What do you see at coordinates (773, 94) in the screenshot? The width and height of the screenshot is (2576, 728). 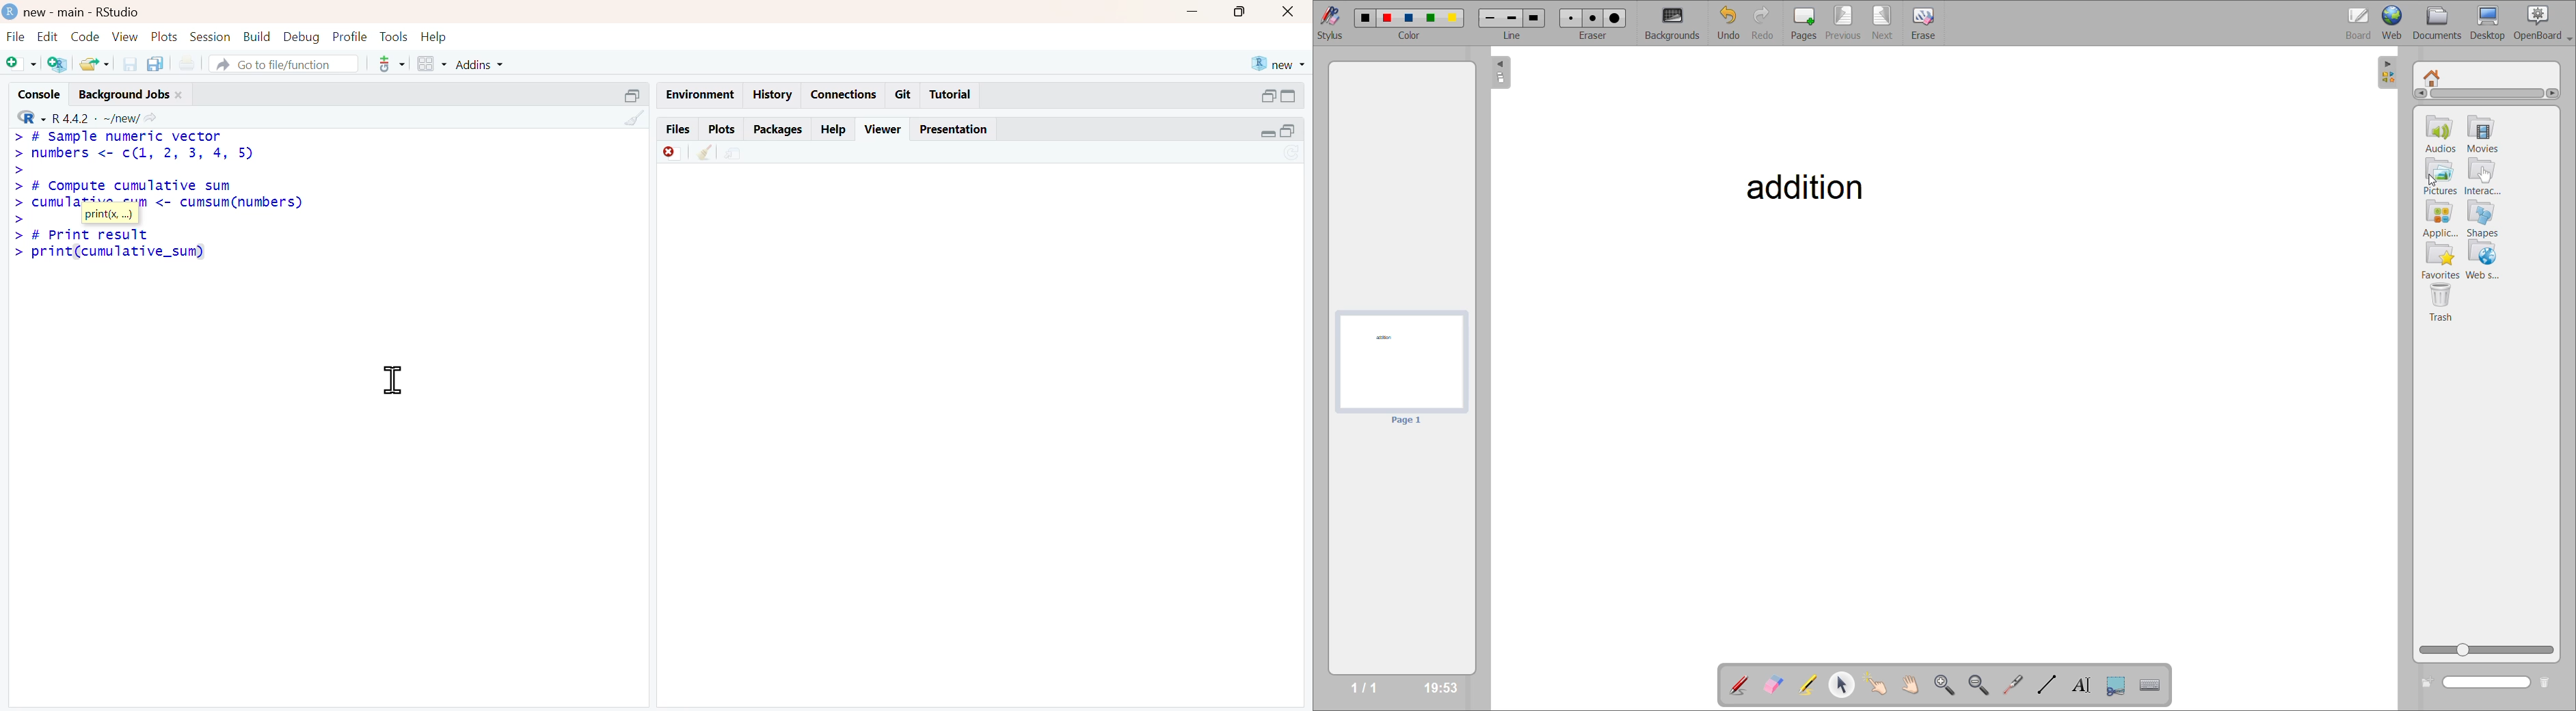 I see `History` at bounding box center [773, 94].